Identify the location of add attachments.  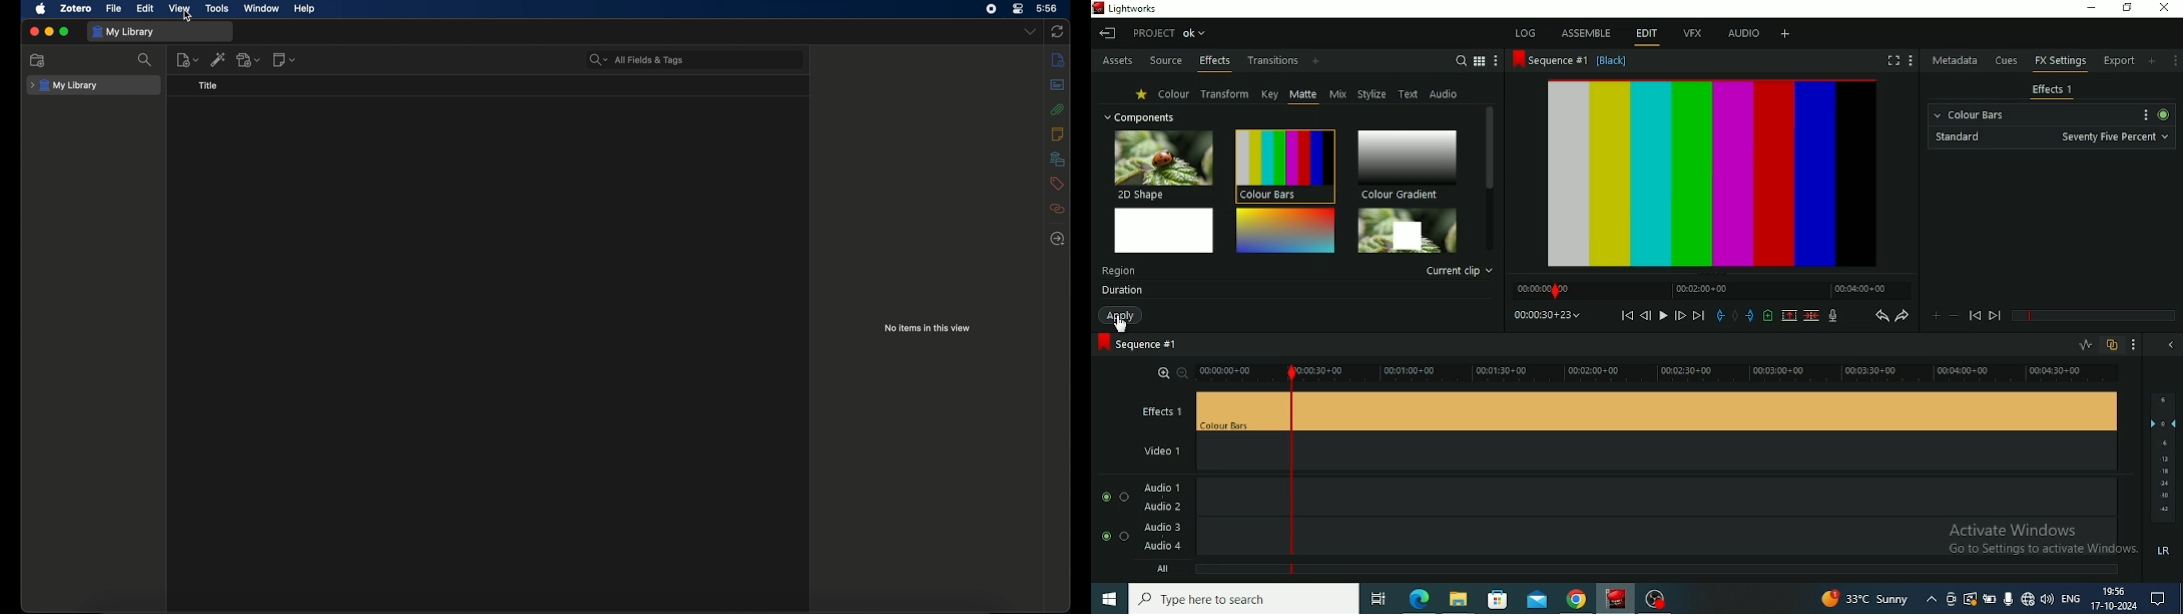
(249, 59).